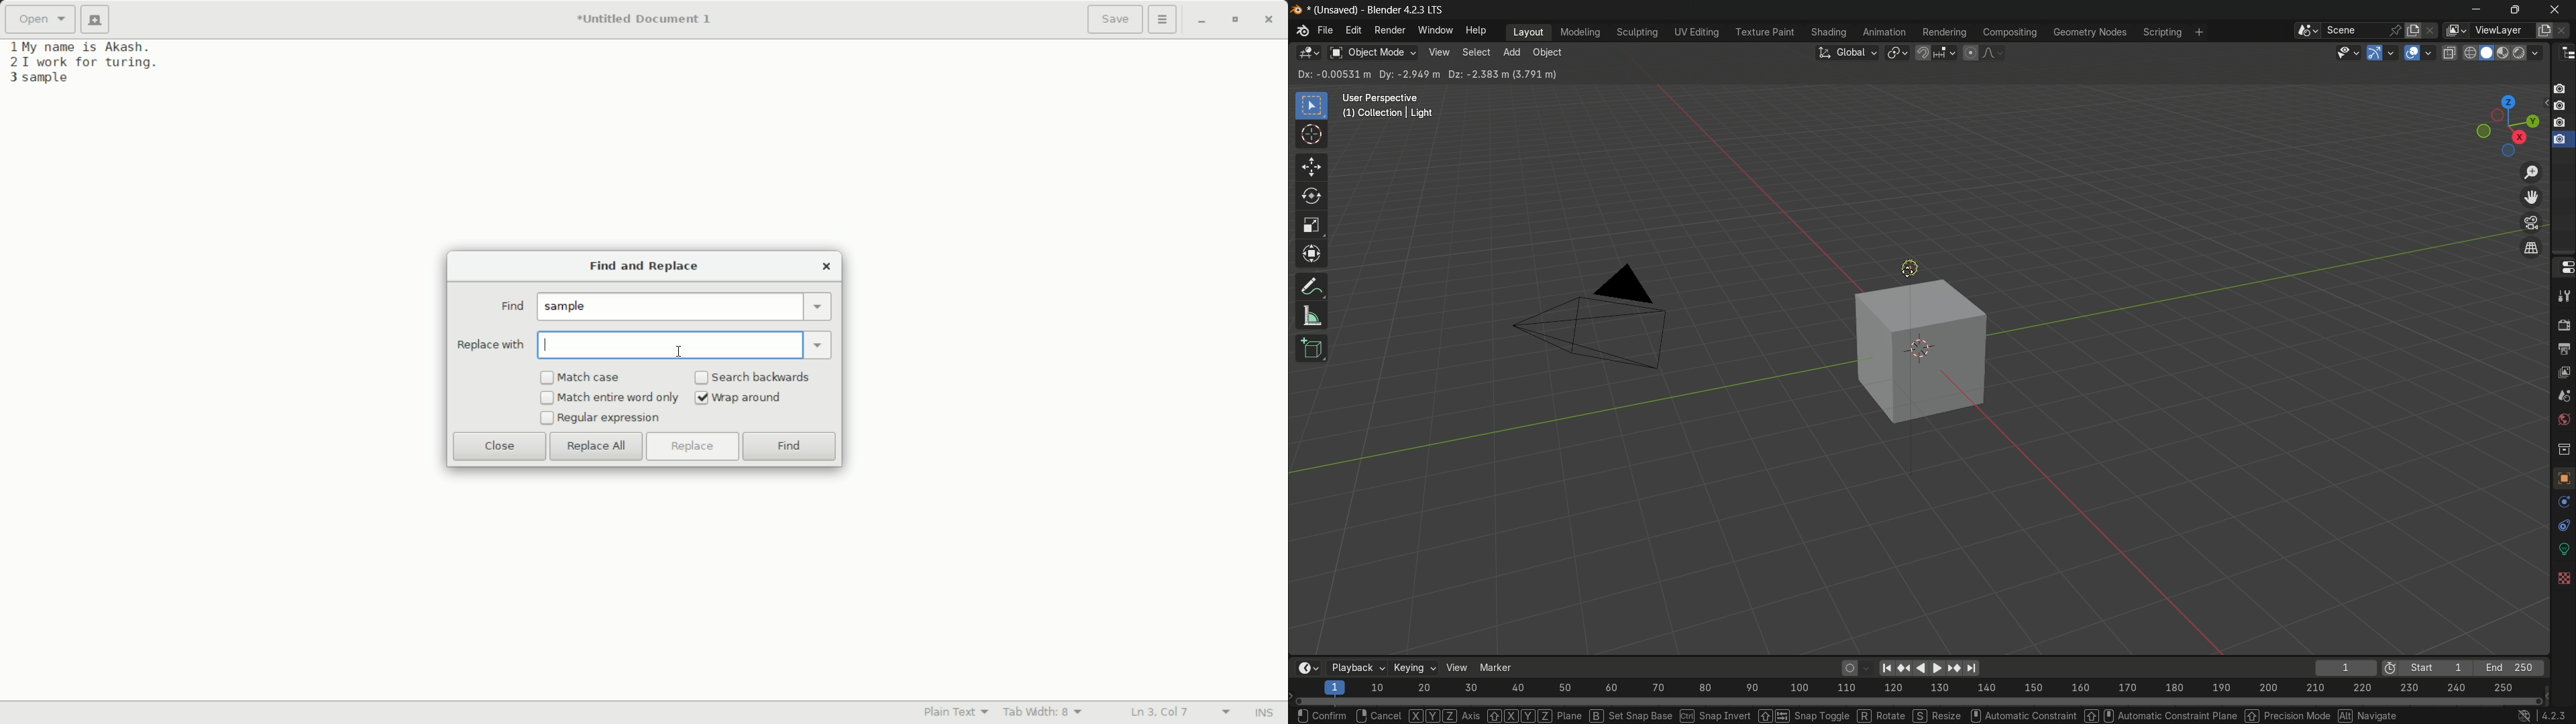 The height and width of the screenshot is (728, 2576). What do you see at coordinates (2088, 32) in the screenshot?
I see `geometry nodes menu` at bounding box center [2088, 32].